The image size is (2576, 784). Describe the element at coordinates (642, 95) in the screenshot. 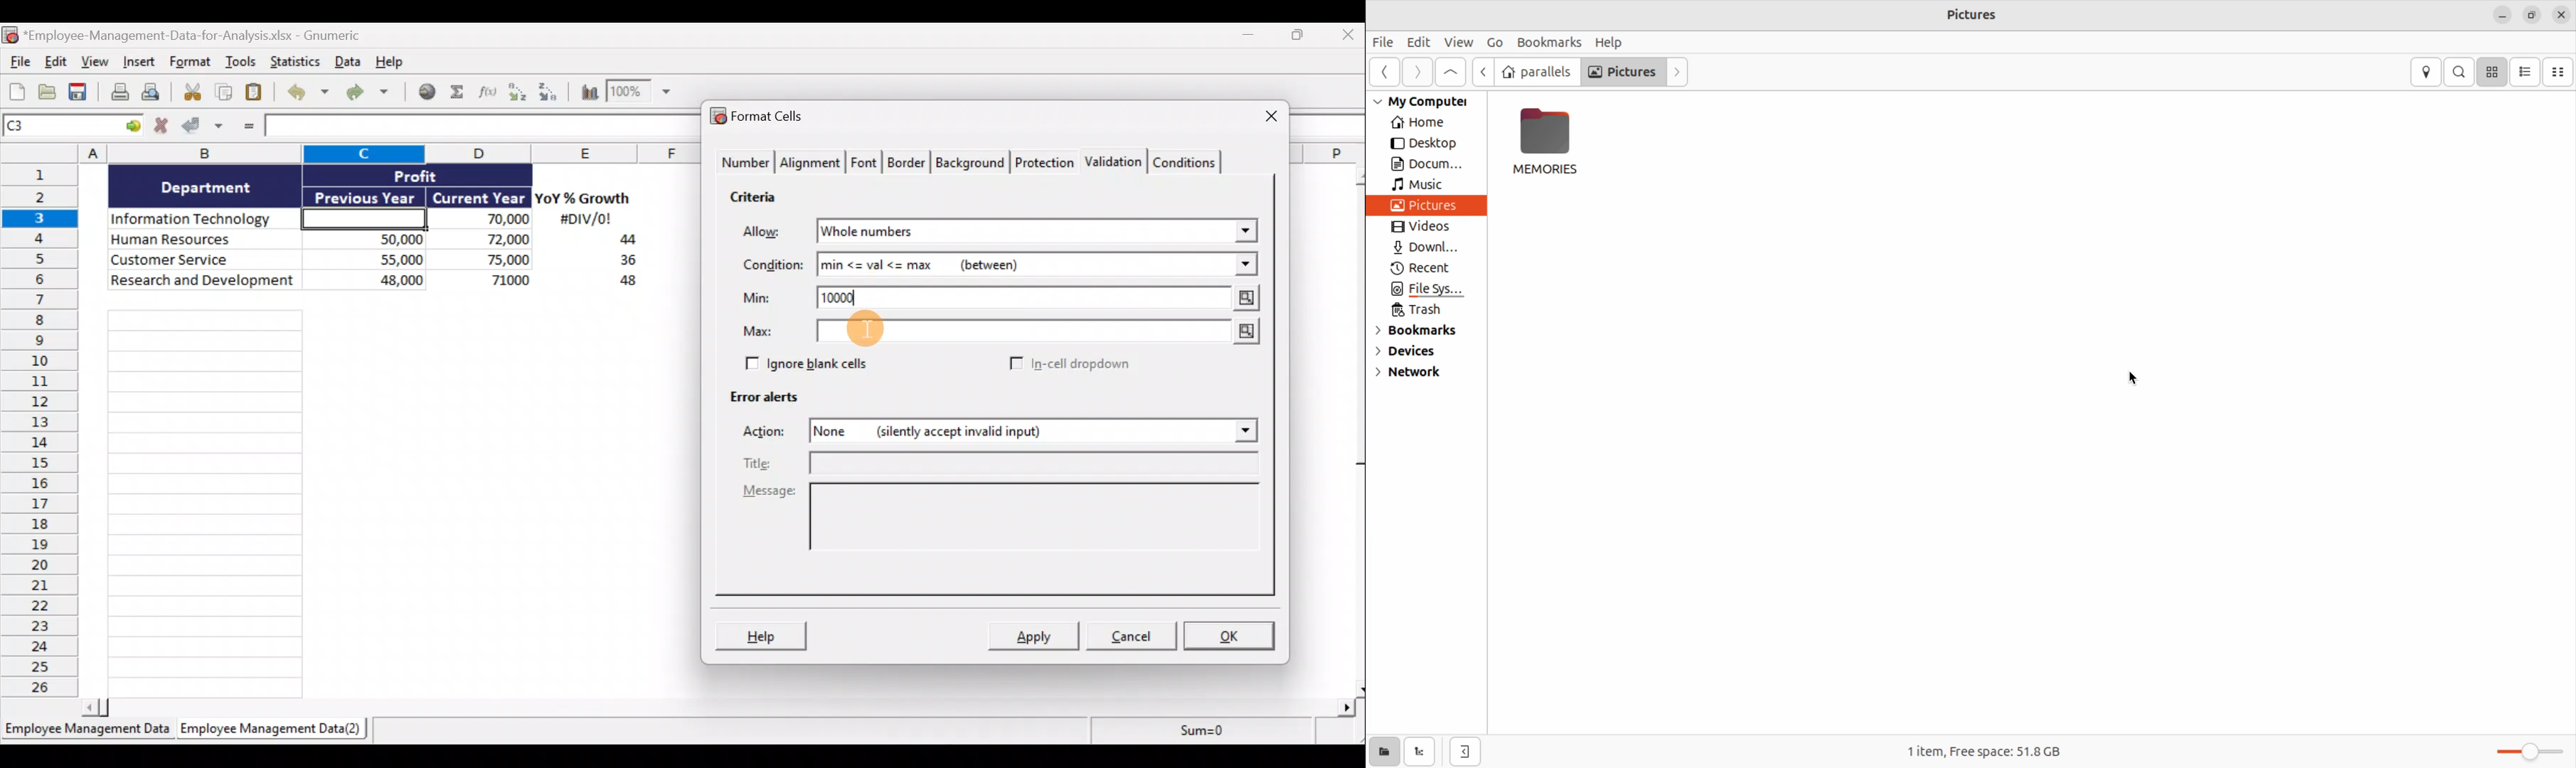

I see `Zoom` at that location.